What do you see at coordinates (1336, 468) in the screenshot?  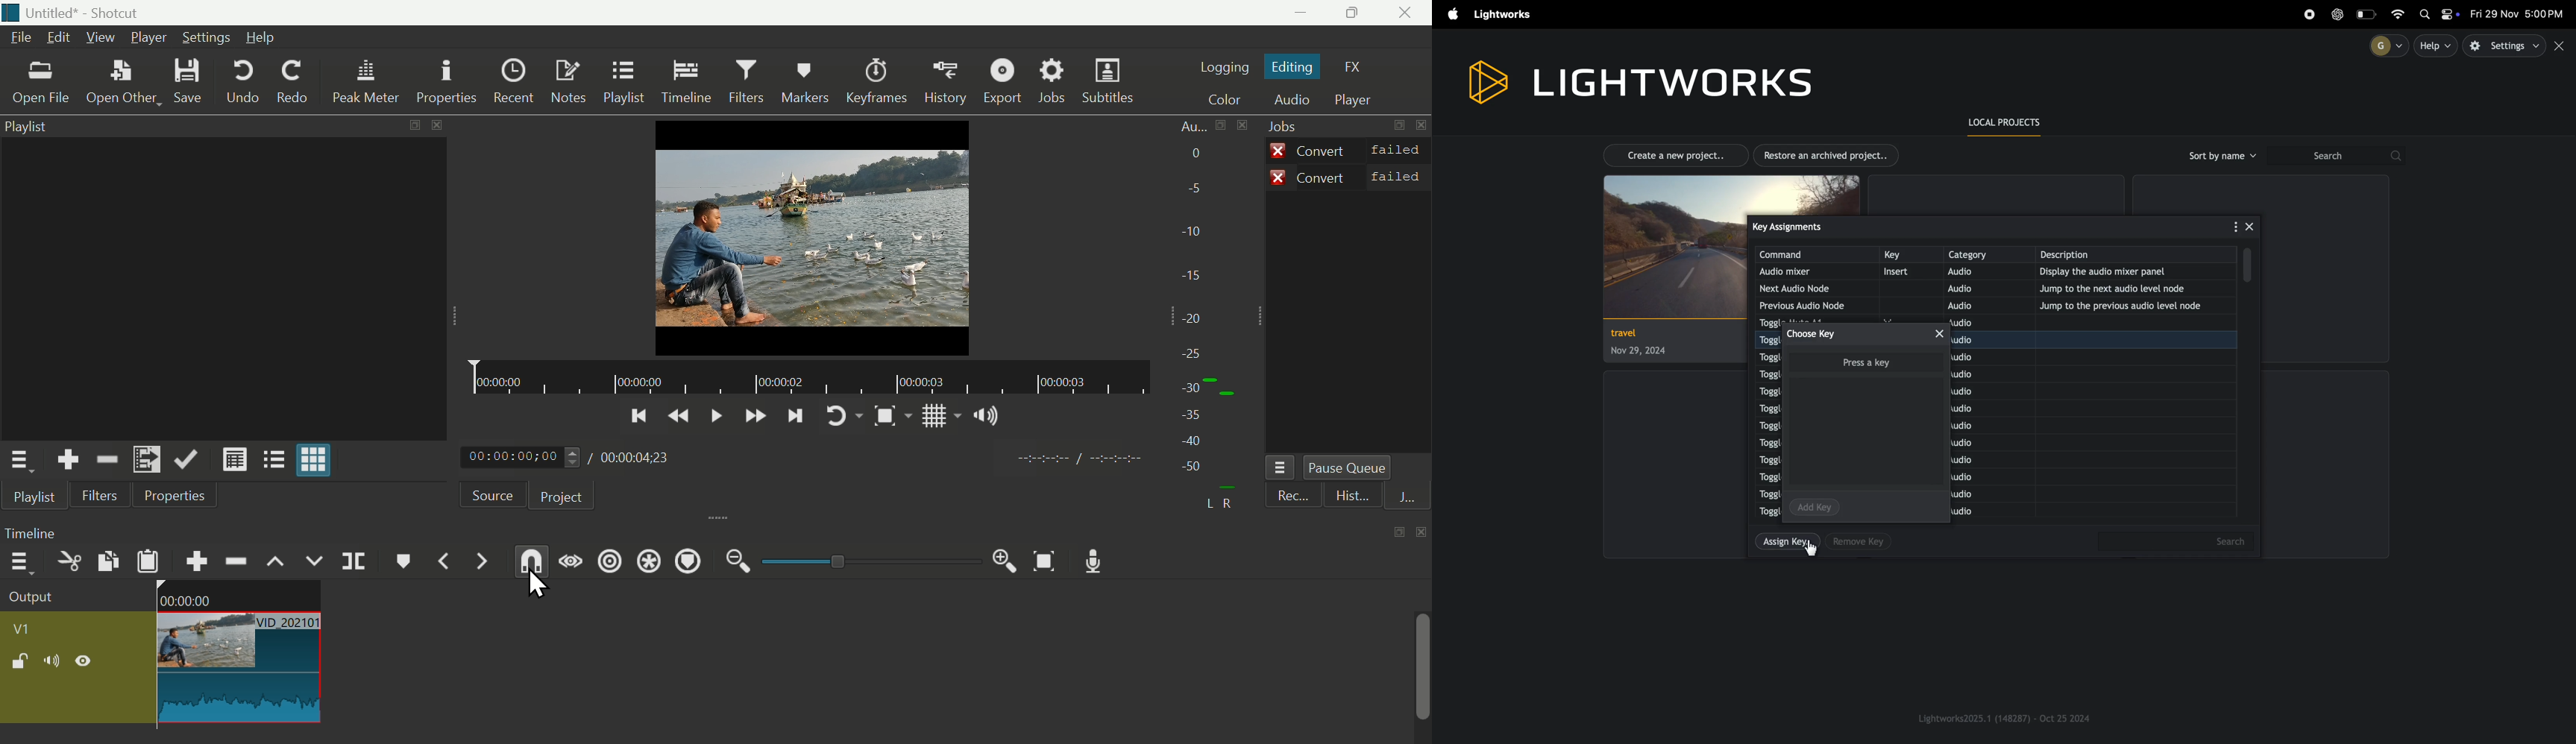 I see `` at bounding box center [1336, 468].